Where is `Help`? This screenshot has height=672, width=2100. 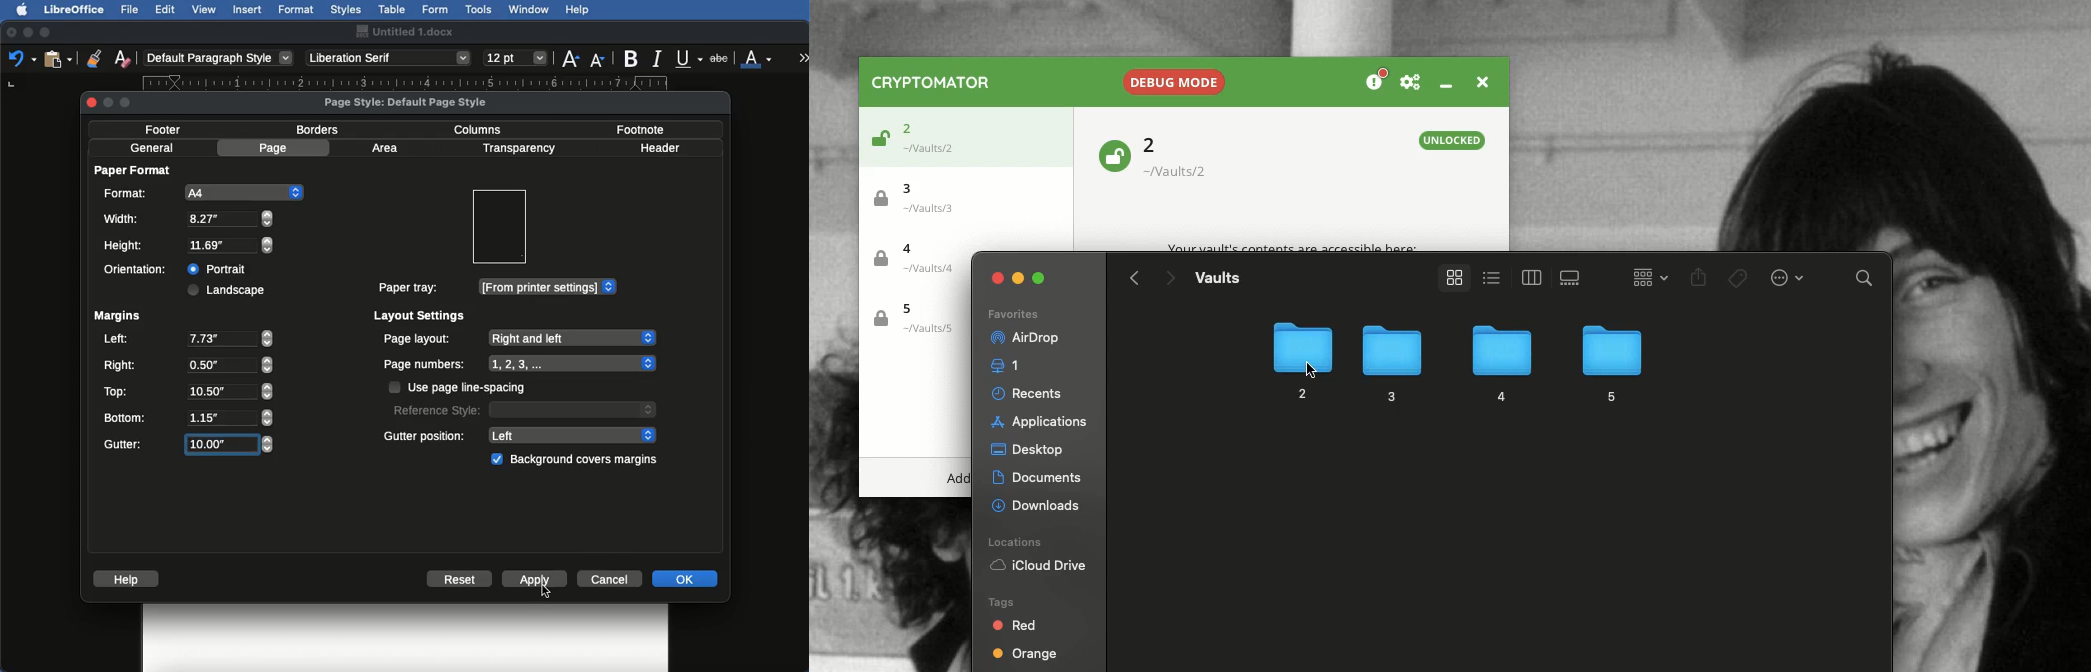
Help is located at coordinates (577, 10).